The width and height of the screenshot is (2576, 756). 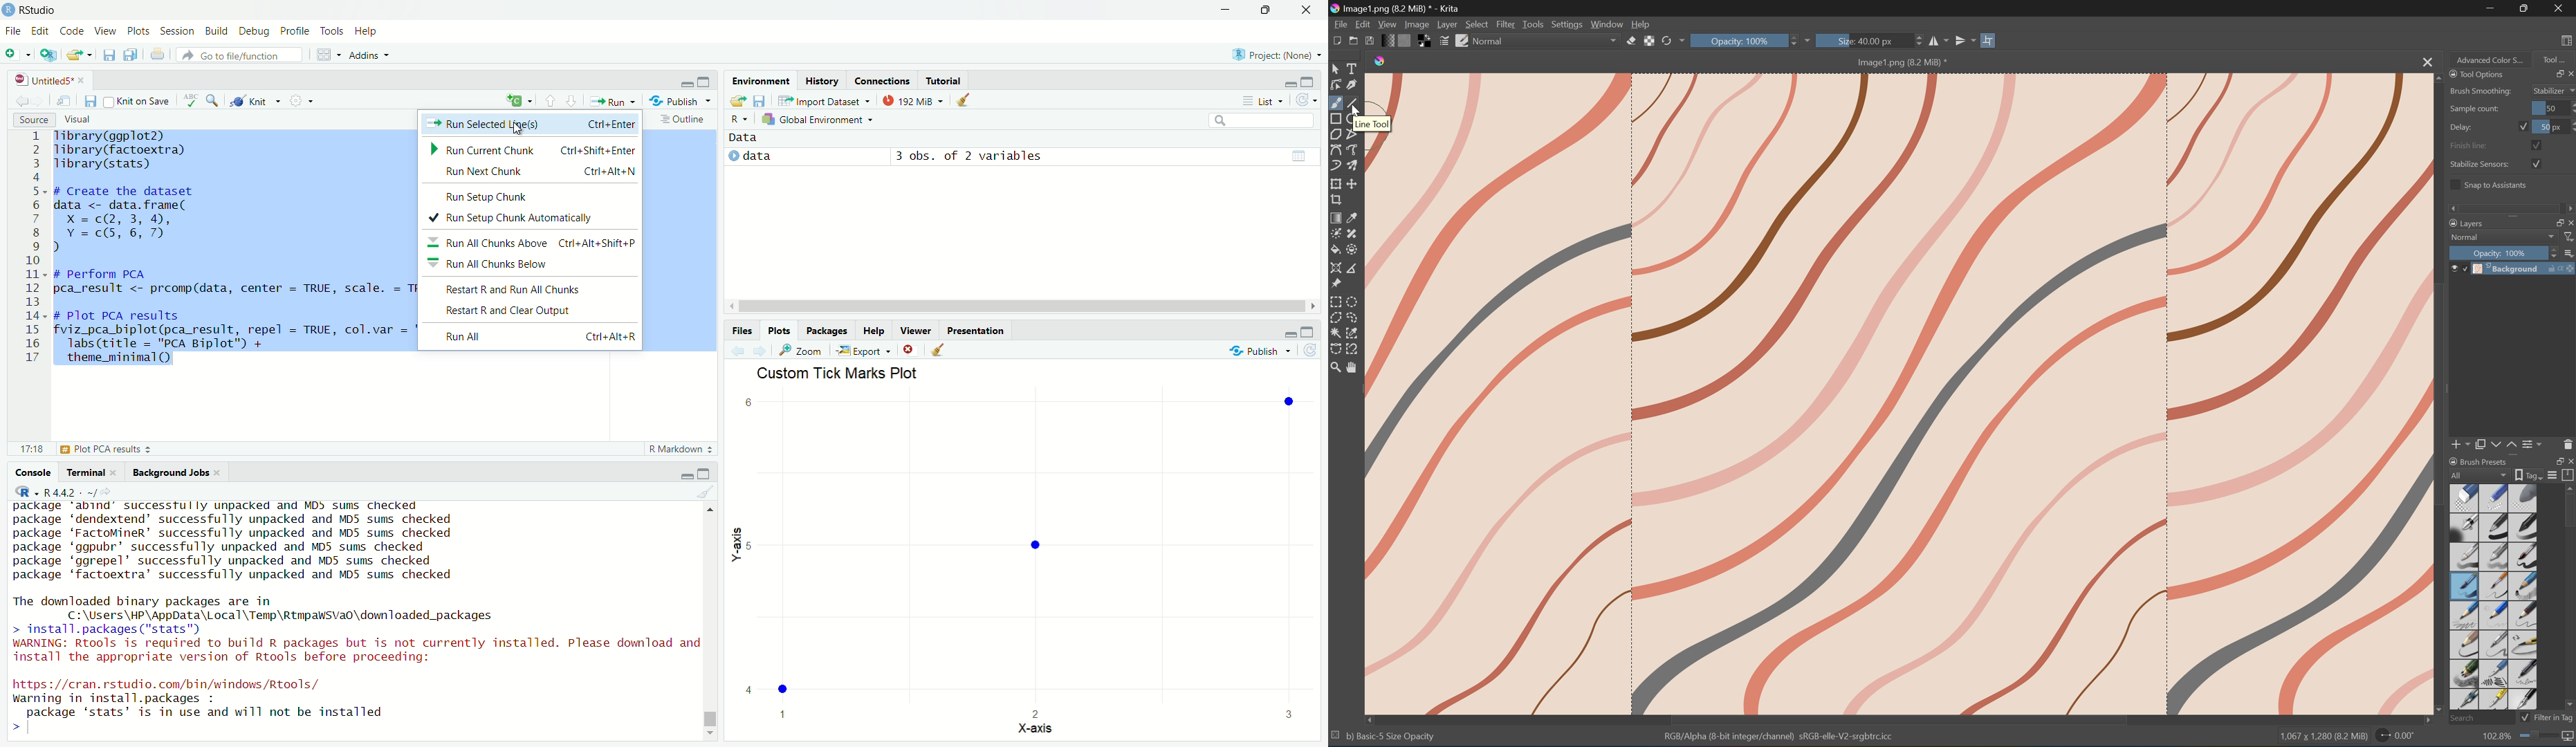 What do you see at coordinates (1813, 39) in the screenshot?
I see `Drop Down` at bounding box center [1813, 39].